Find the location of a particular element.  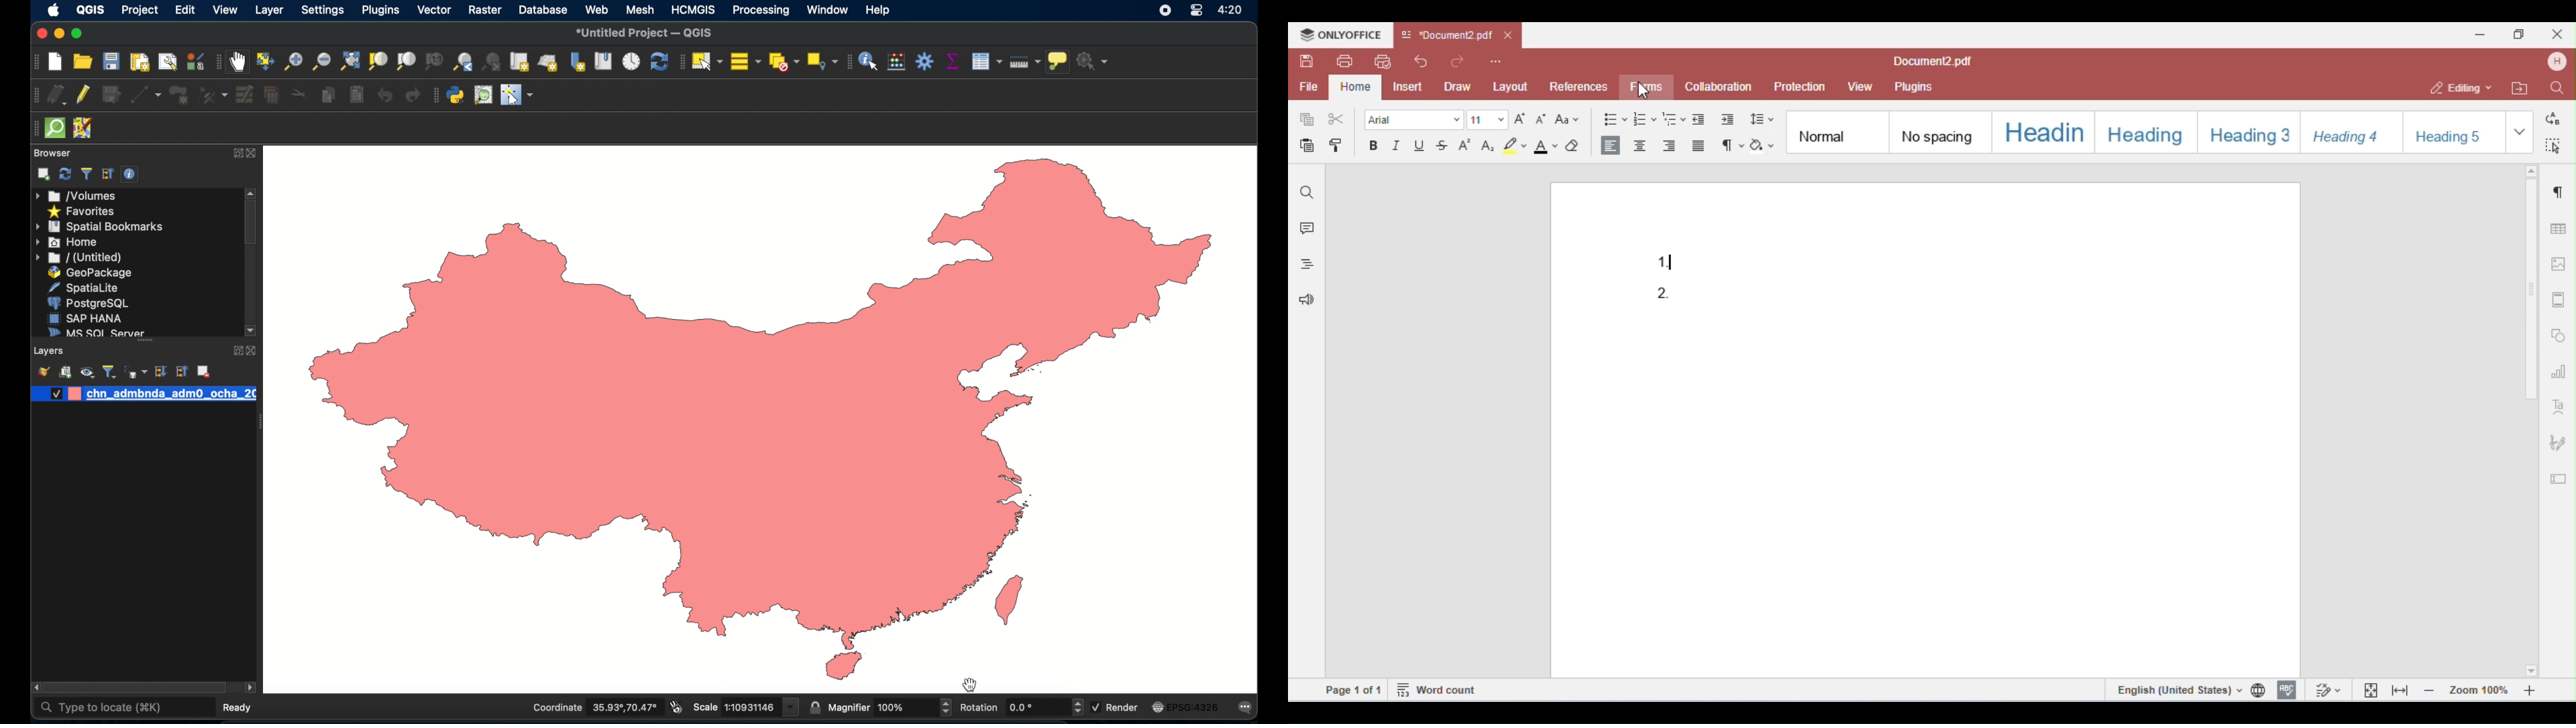

vertex tool is located at coordinates (213, 95).